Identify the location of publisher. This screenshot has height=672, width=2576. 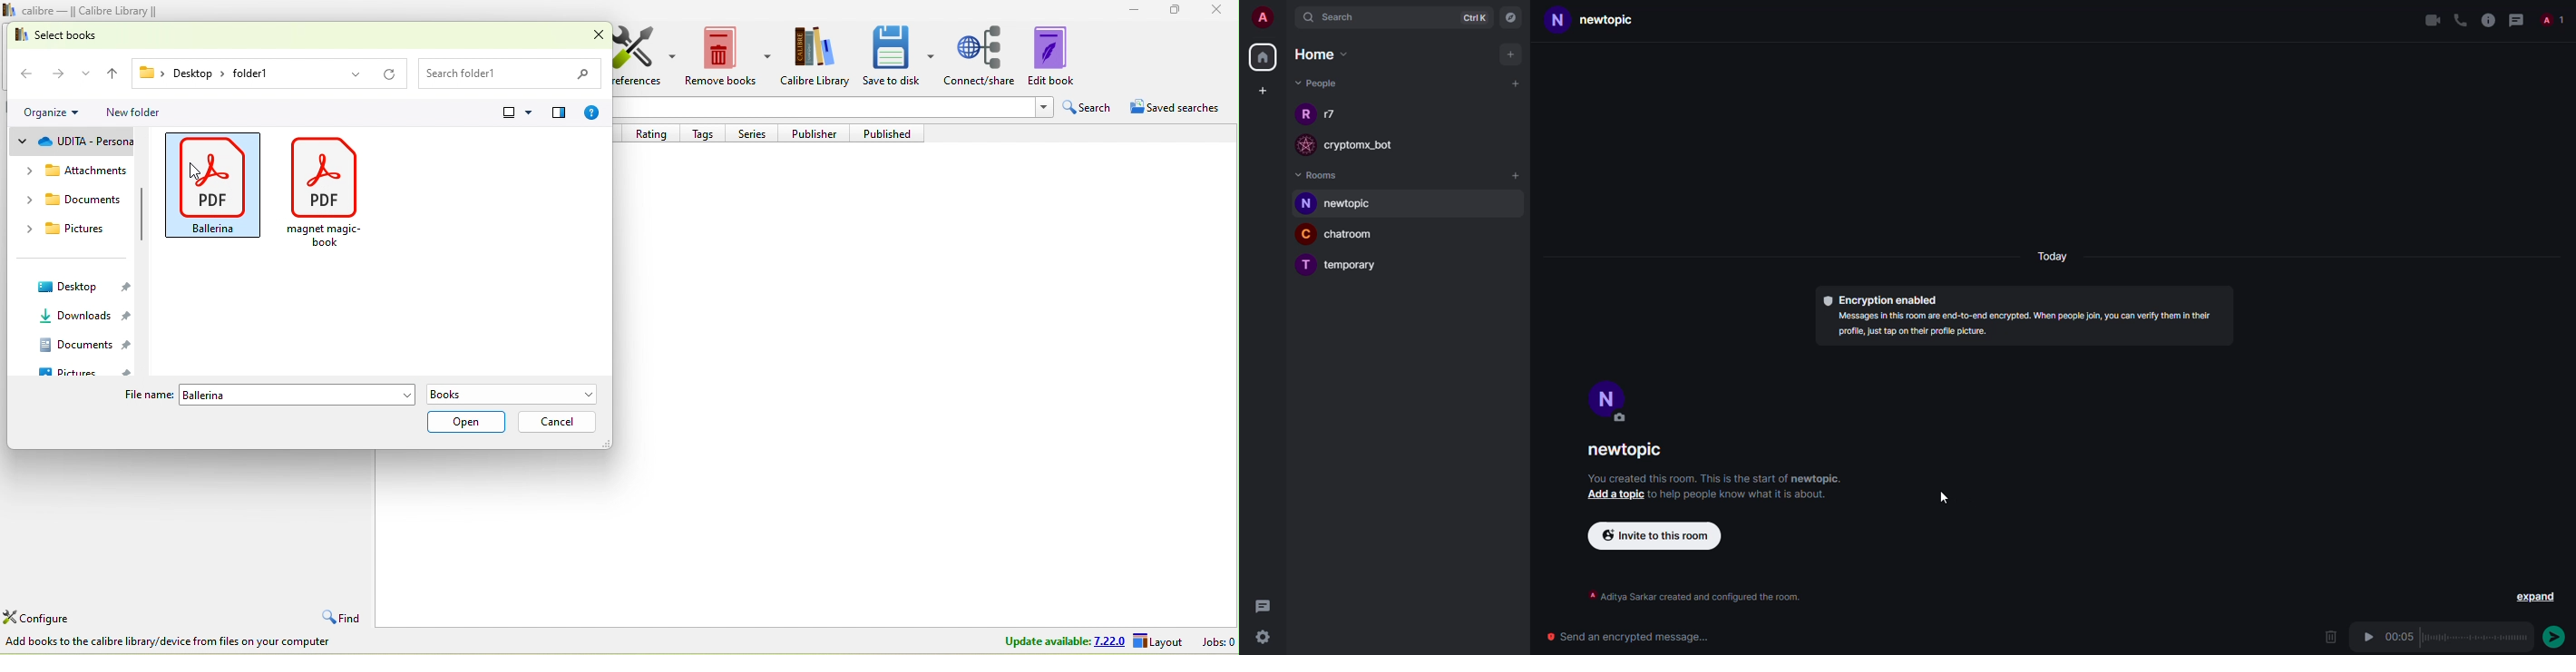
(820, 132).